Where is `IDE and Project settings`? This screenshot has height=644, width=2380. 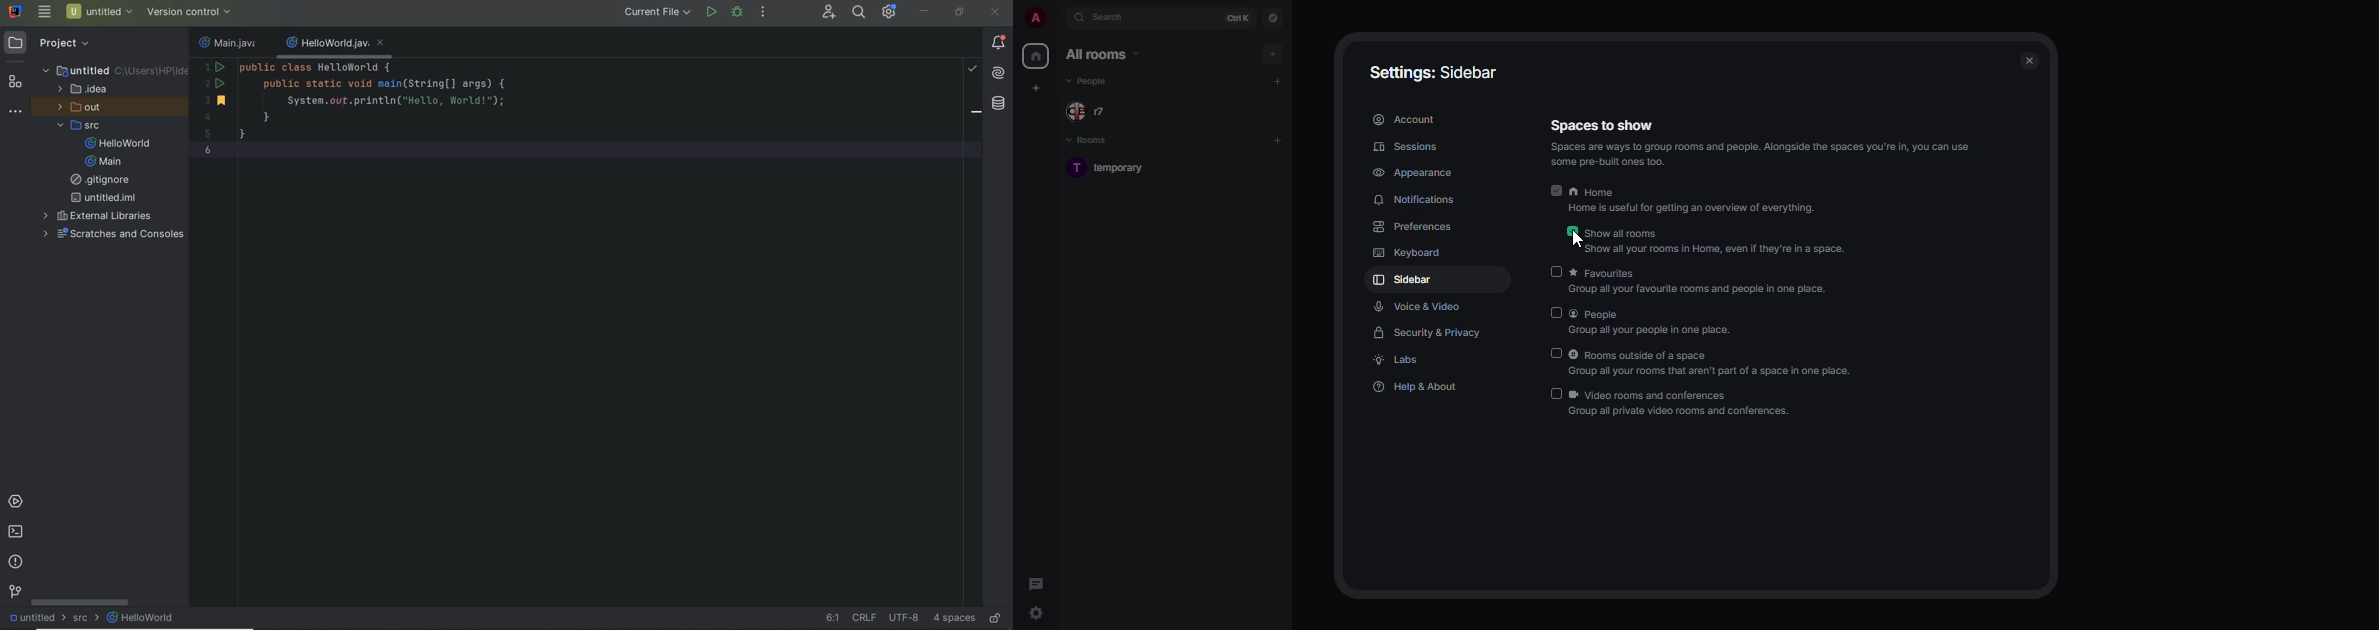 IDE and Project settings is located at coordinates (891, 13).